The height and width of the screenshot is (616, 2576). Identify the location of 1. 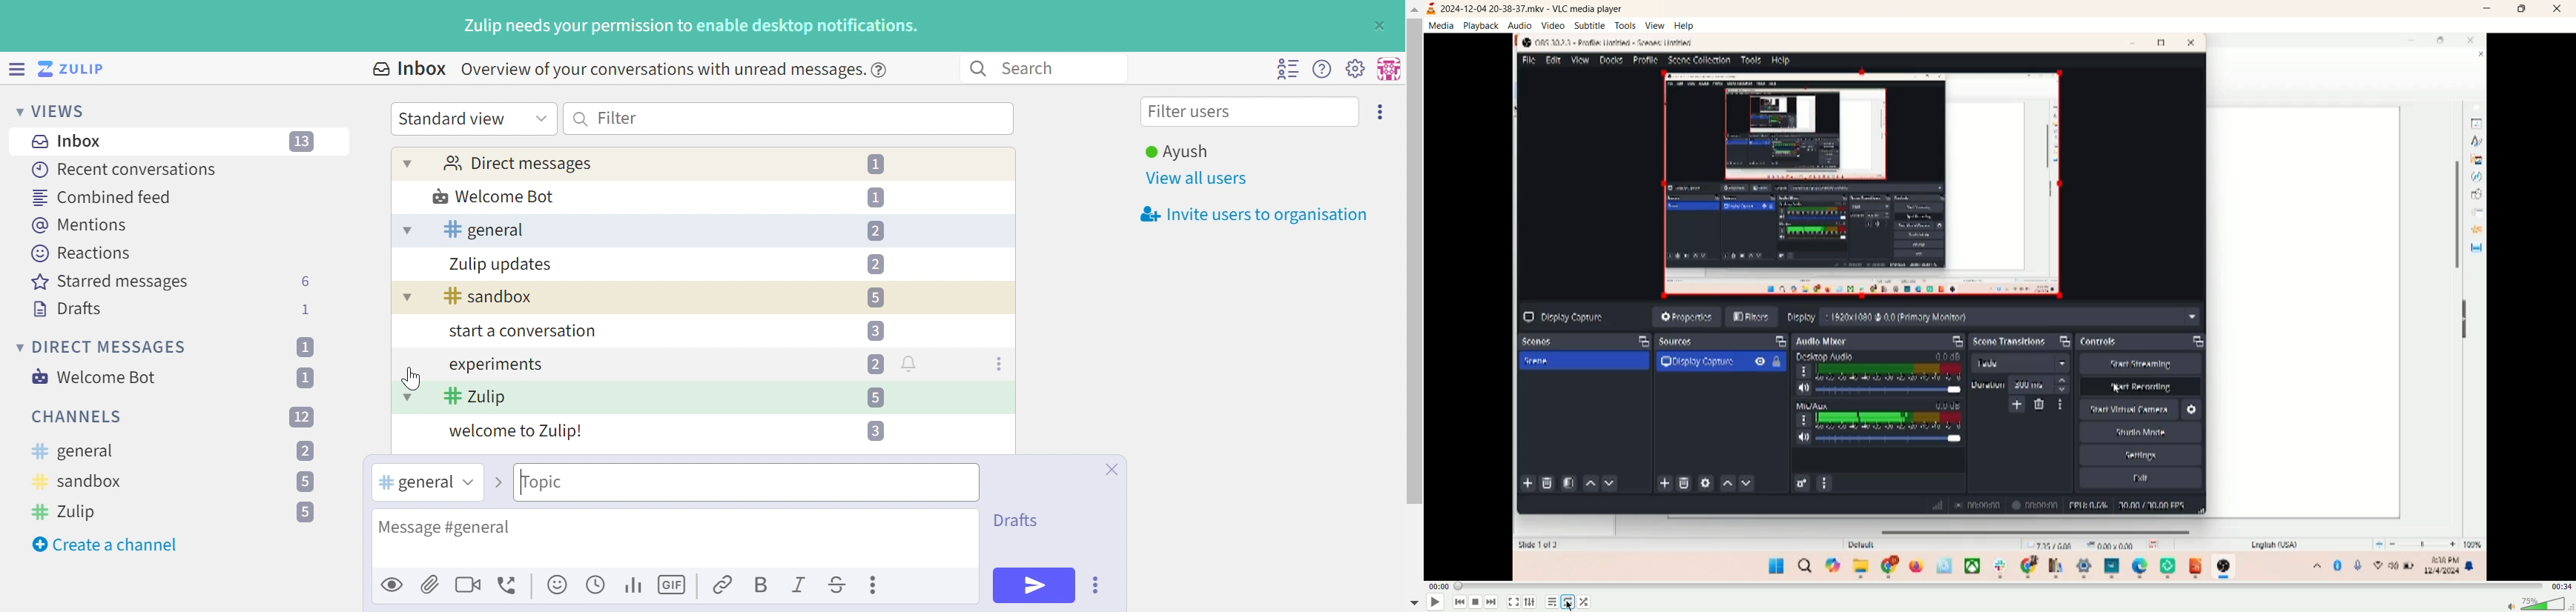
(304, 347).